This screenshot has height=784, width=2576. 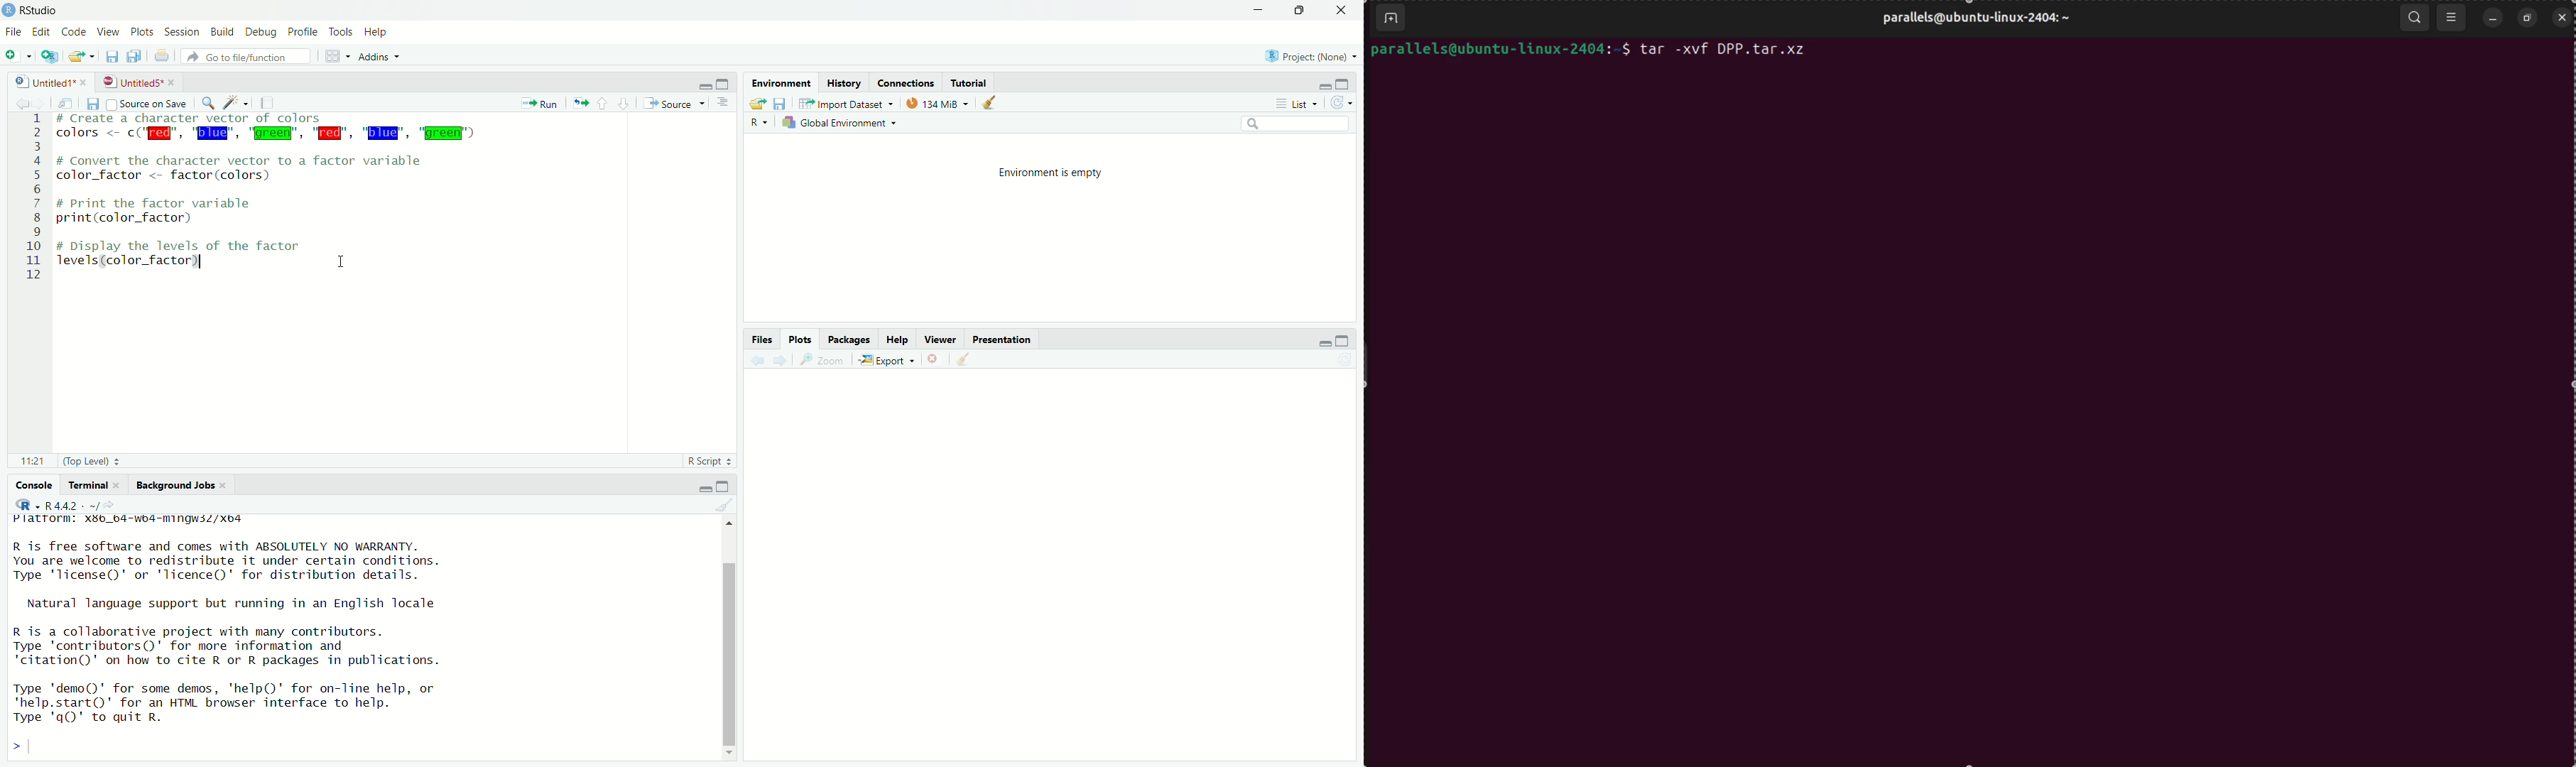 I want to click on minimize, so click(x=1317, y=82).